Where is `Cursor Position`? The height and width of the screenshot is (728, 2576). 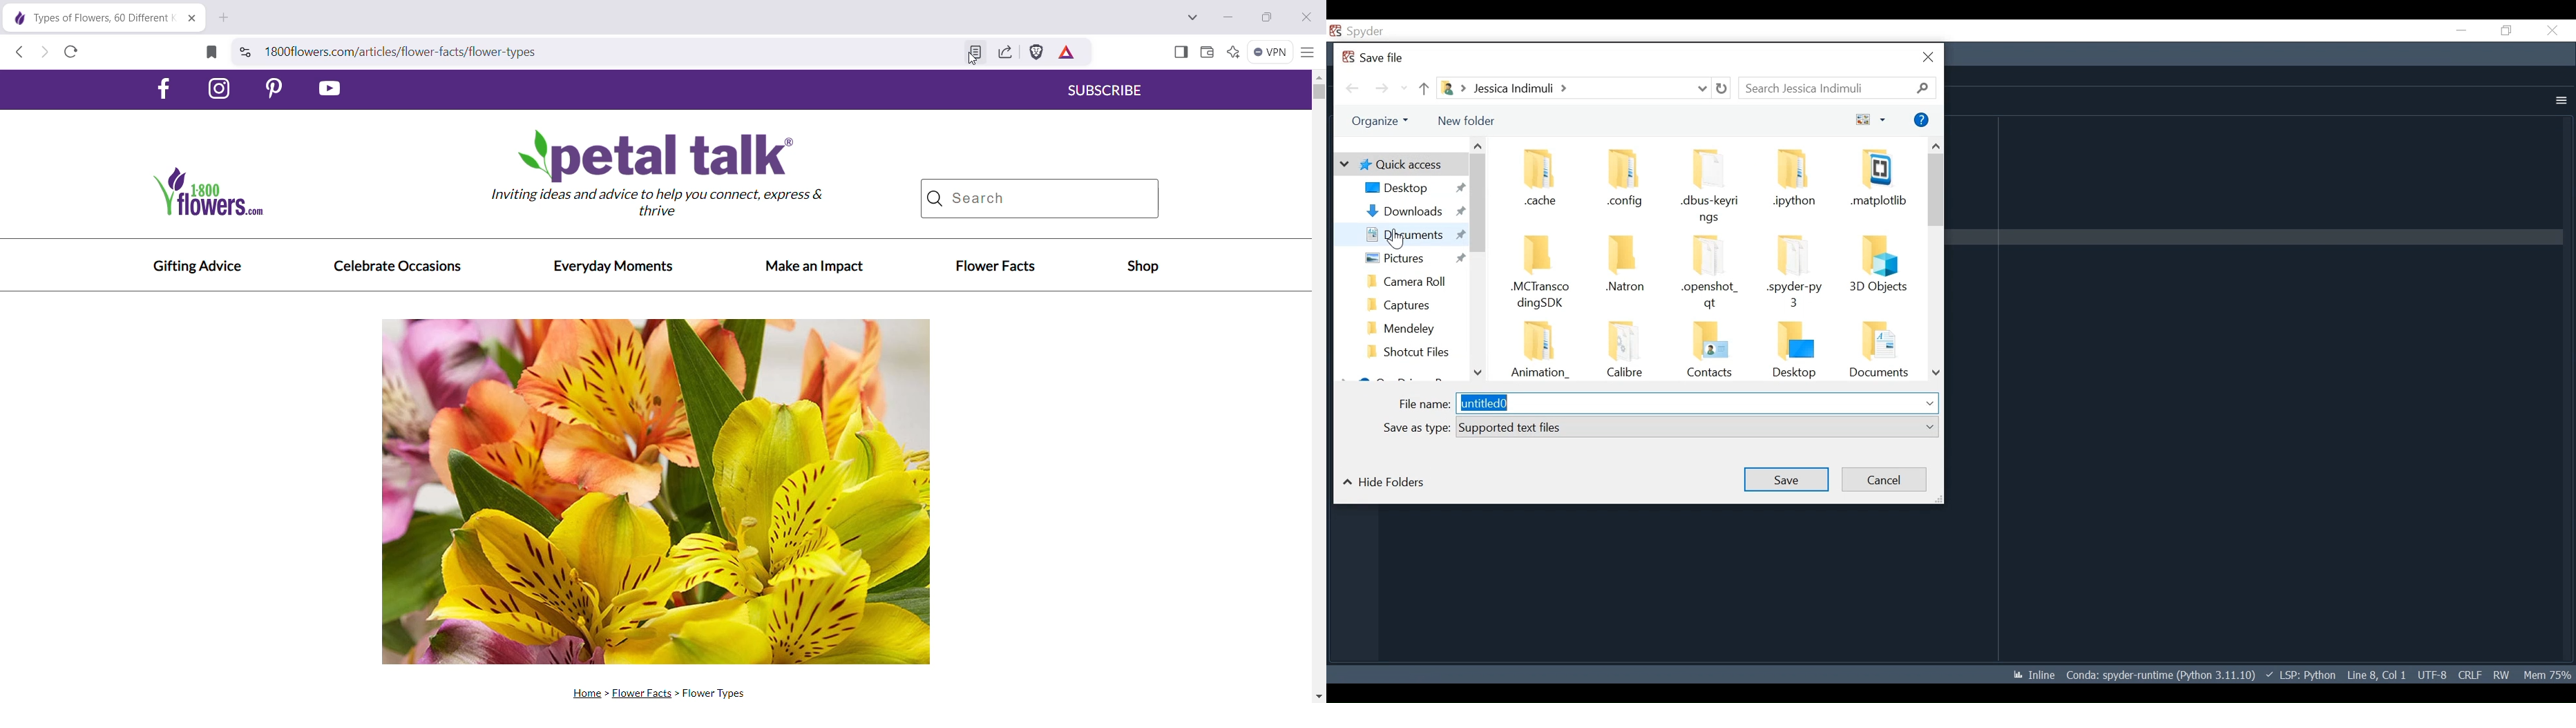
Cursor Position is located at coordinates (2377, 675).